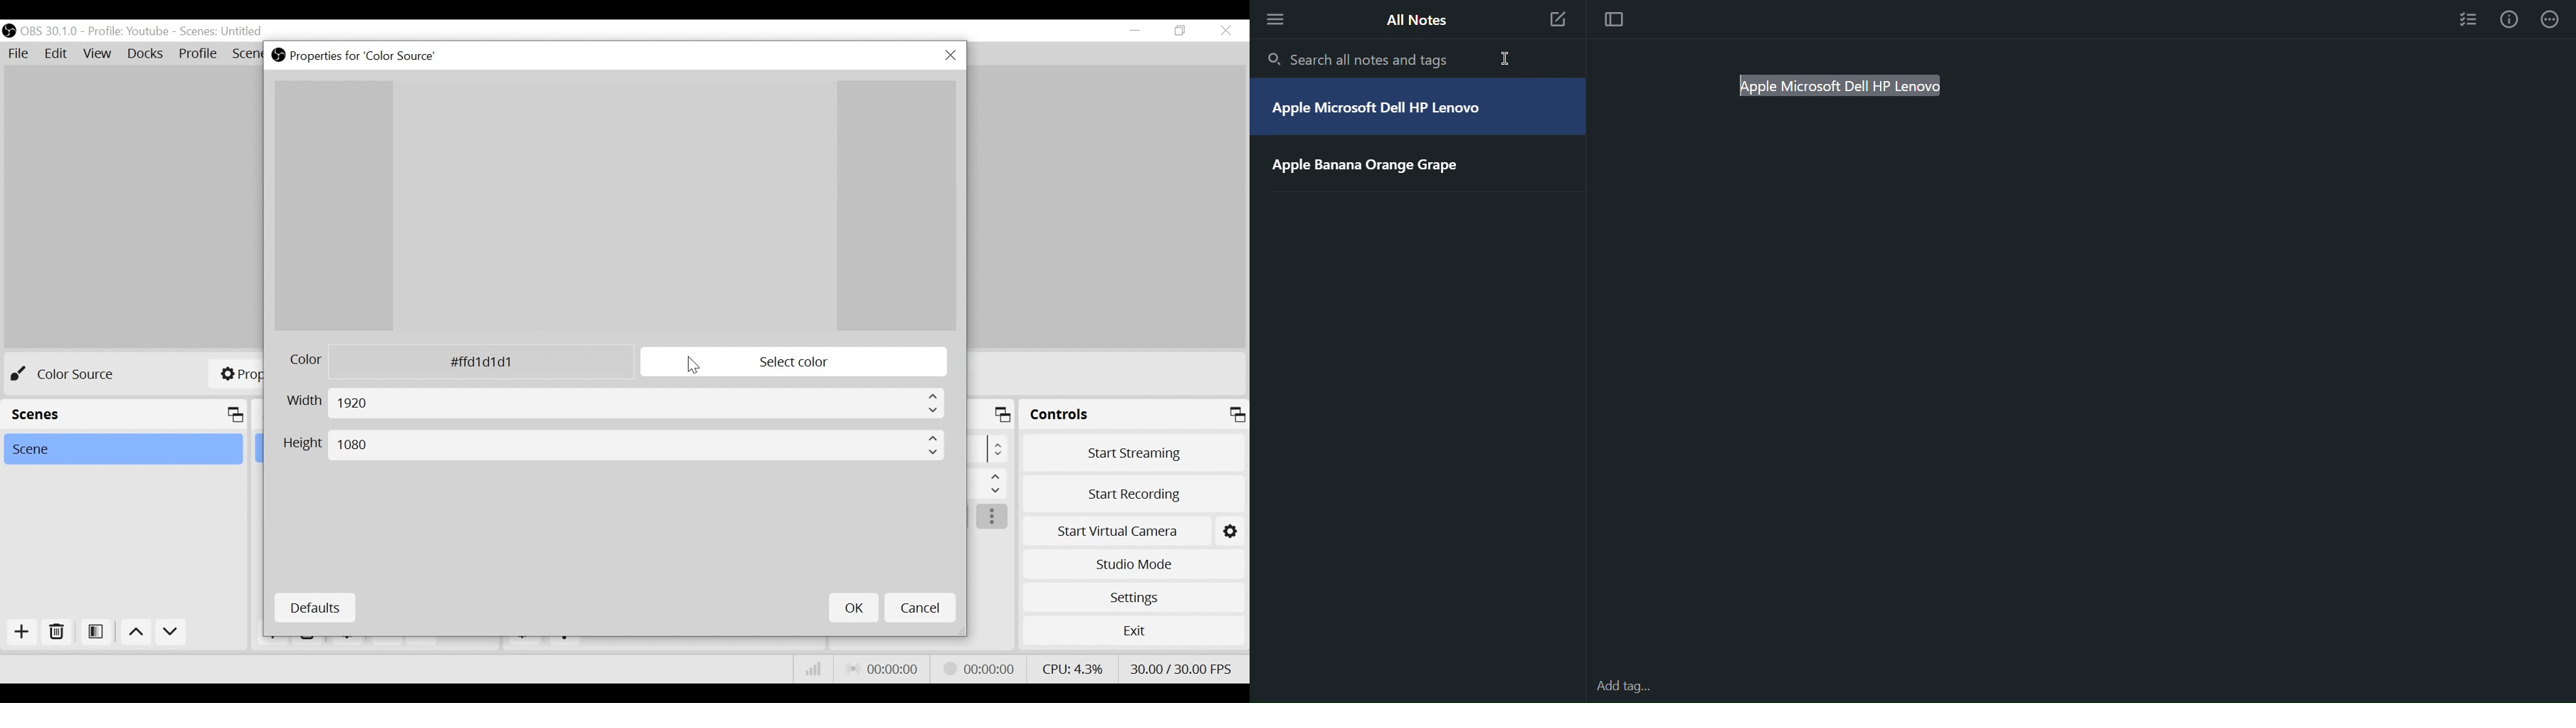  What do you see at coordinates (919, 609) in the screenshot?
I see `Cancel` at bounding box center [919, 609].